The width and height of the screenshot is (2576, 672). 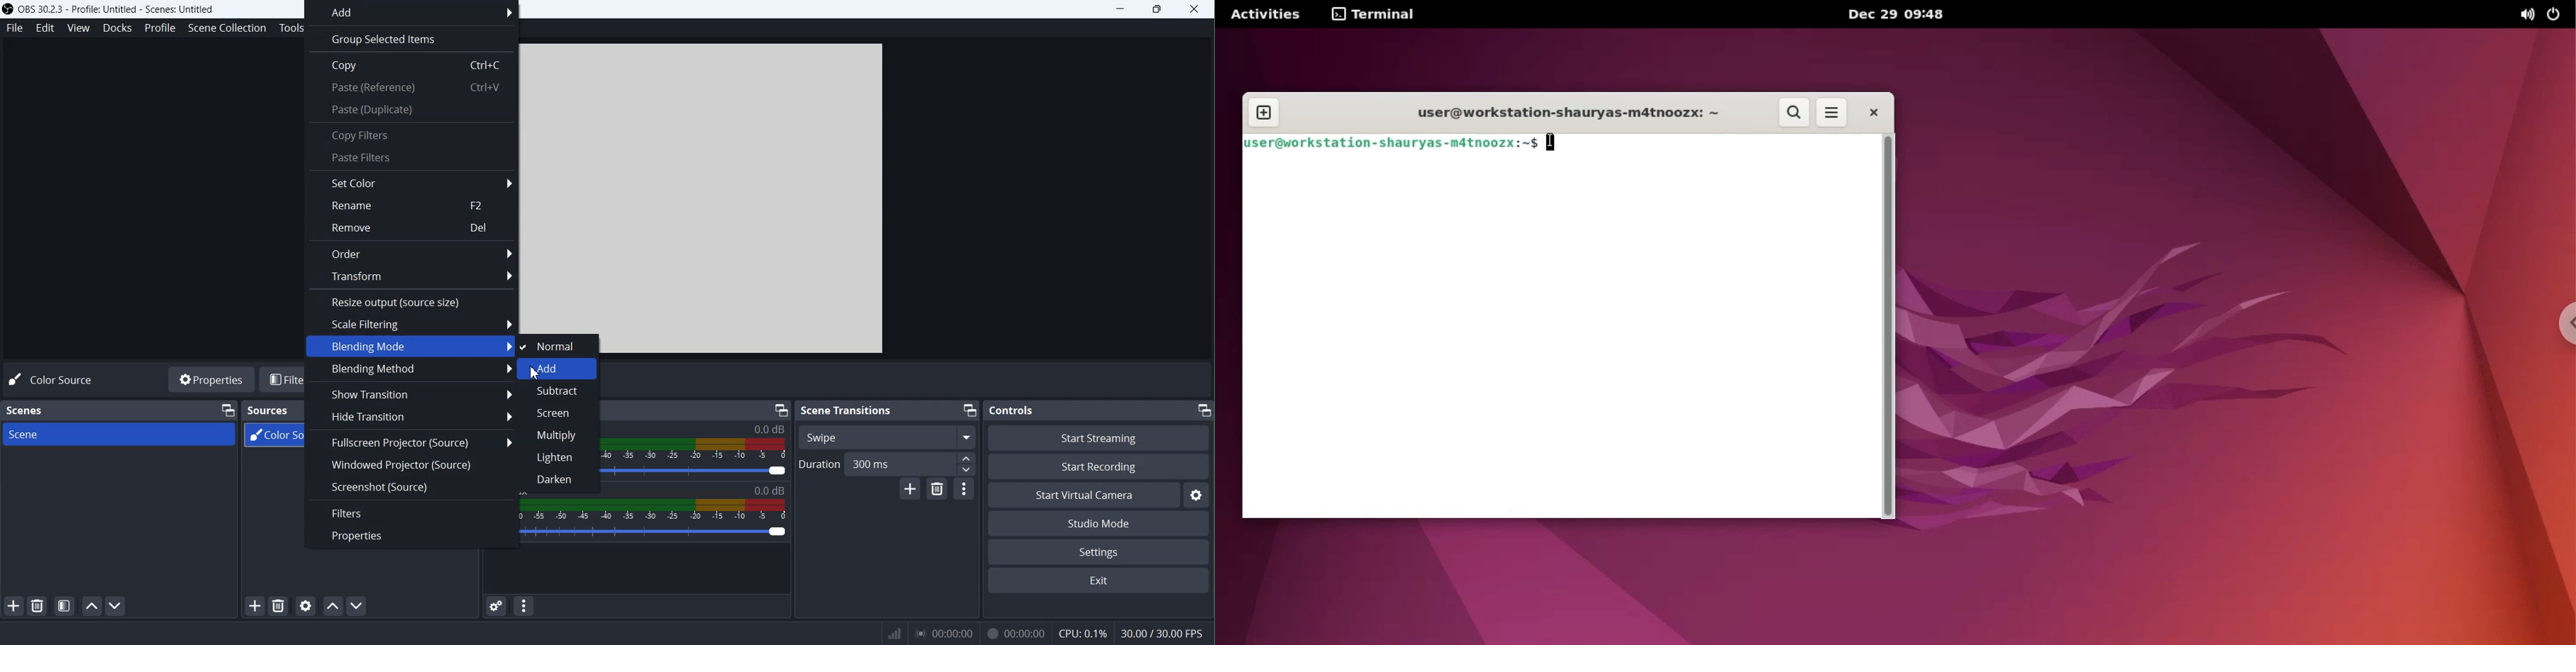 What do you see at coordinates (937, 489) in the screenshot?
I see `Remove configurable transition` at bounding box center [937, 489].